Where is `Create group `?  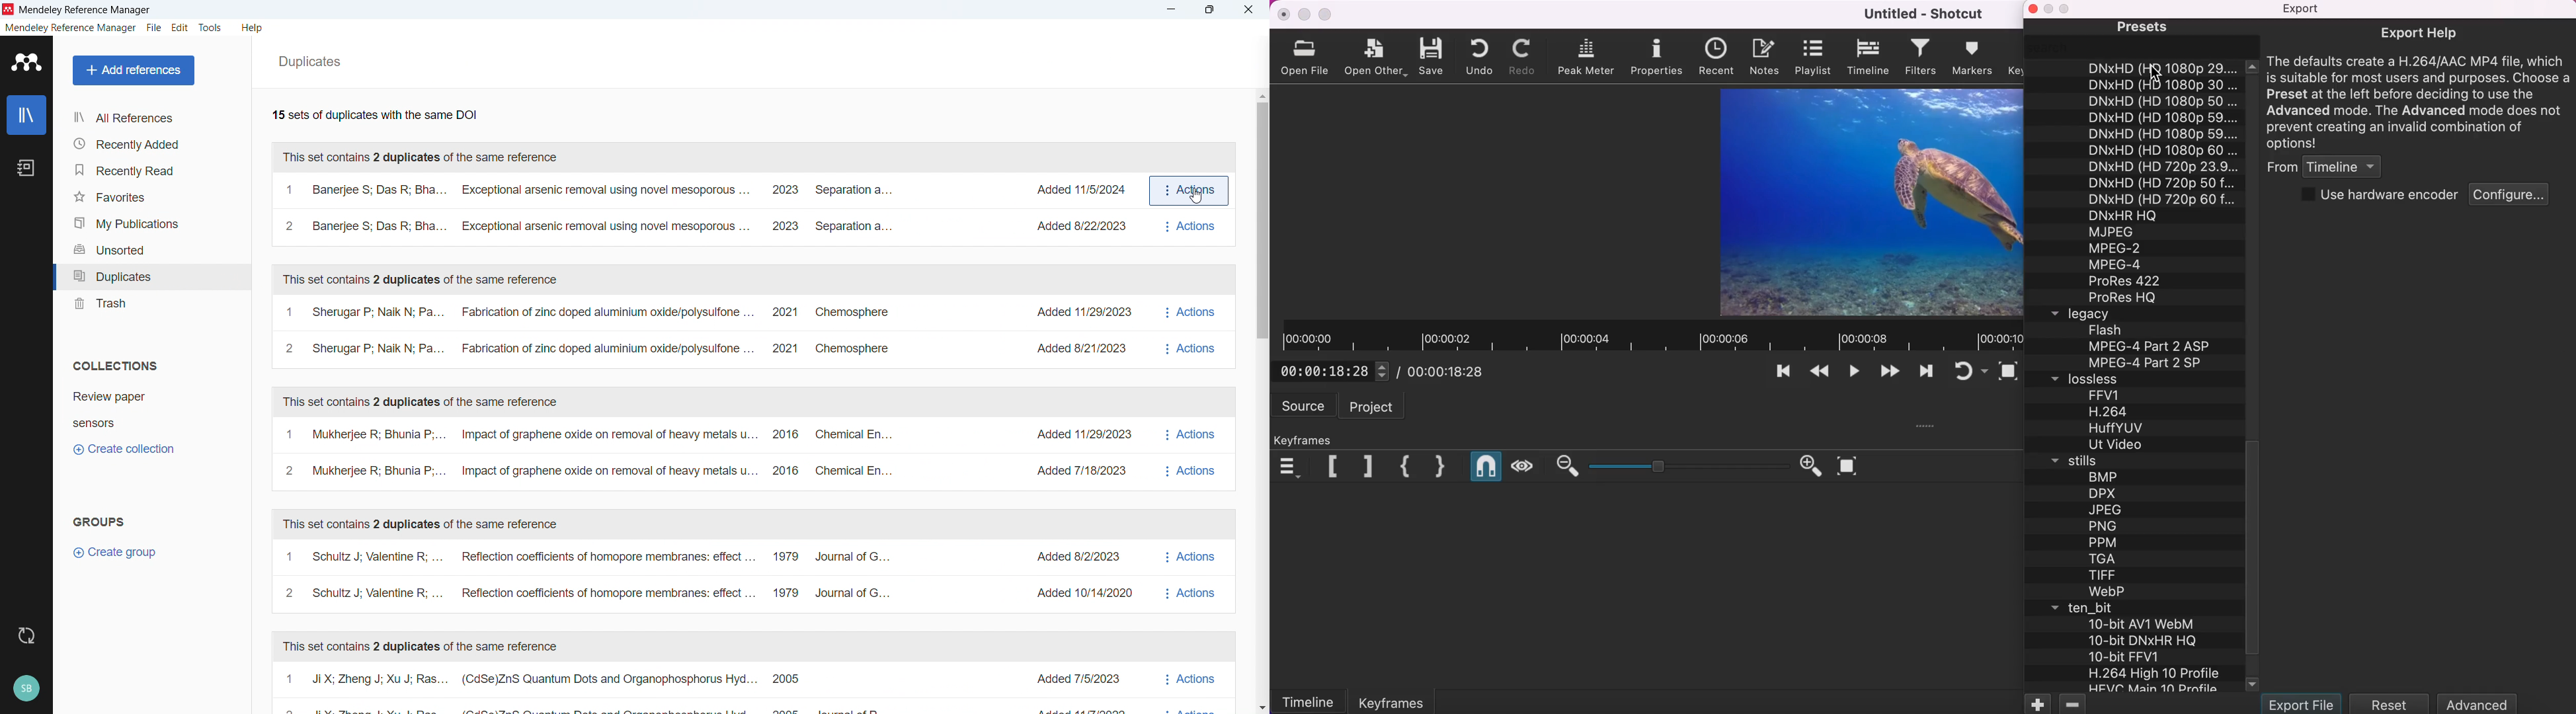
Create group  is located at coordinates (117, 553).